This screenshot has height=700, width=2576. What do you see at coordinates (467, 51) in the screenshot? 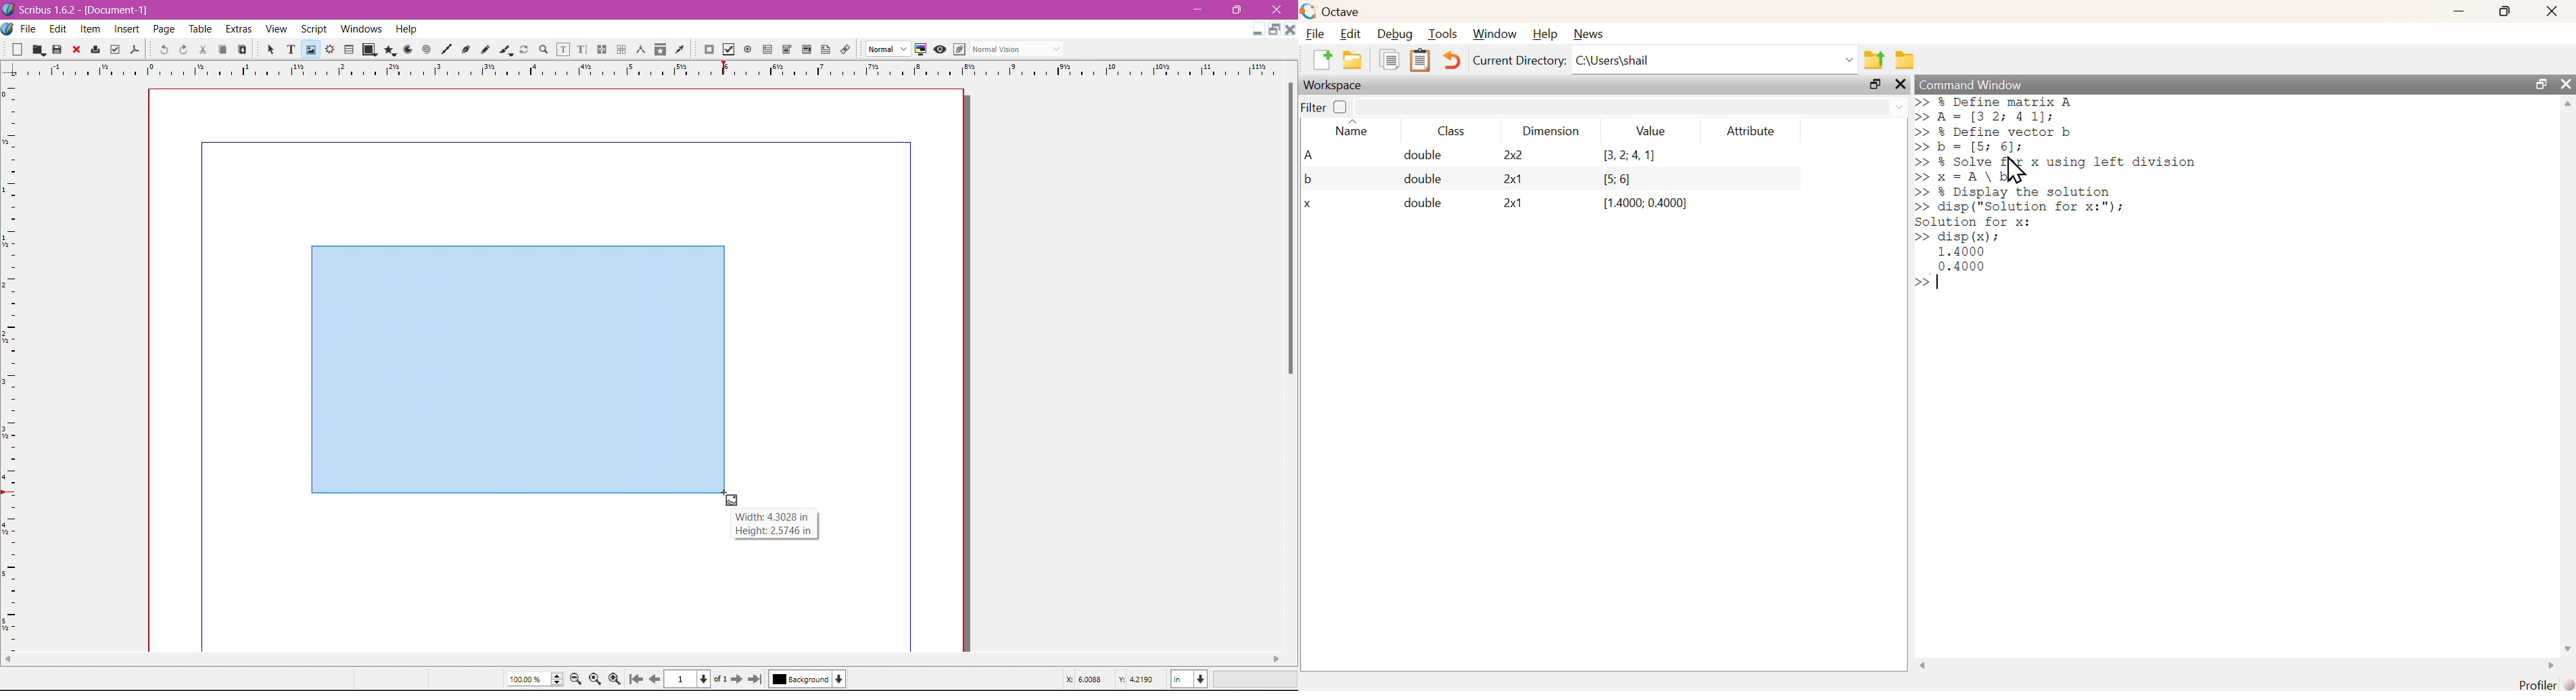
I see `Bezier Curve` at bounding box center [467, 51].